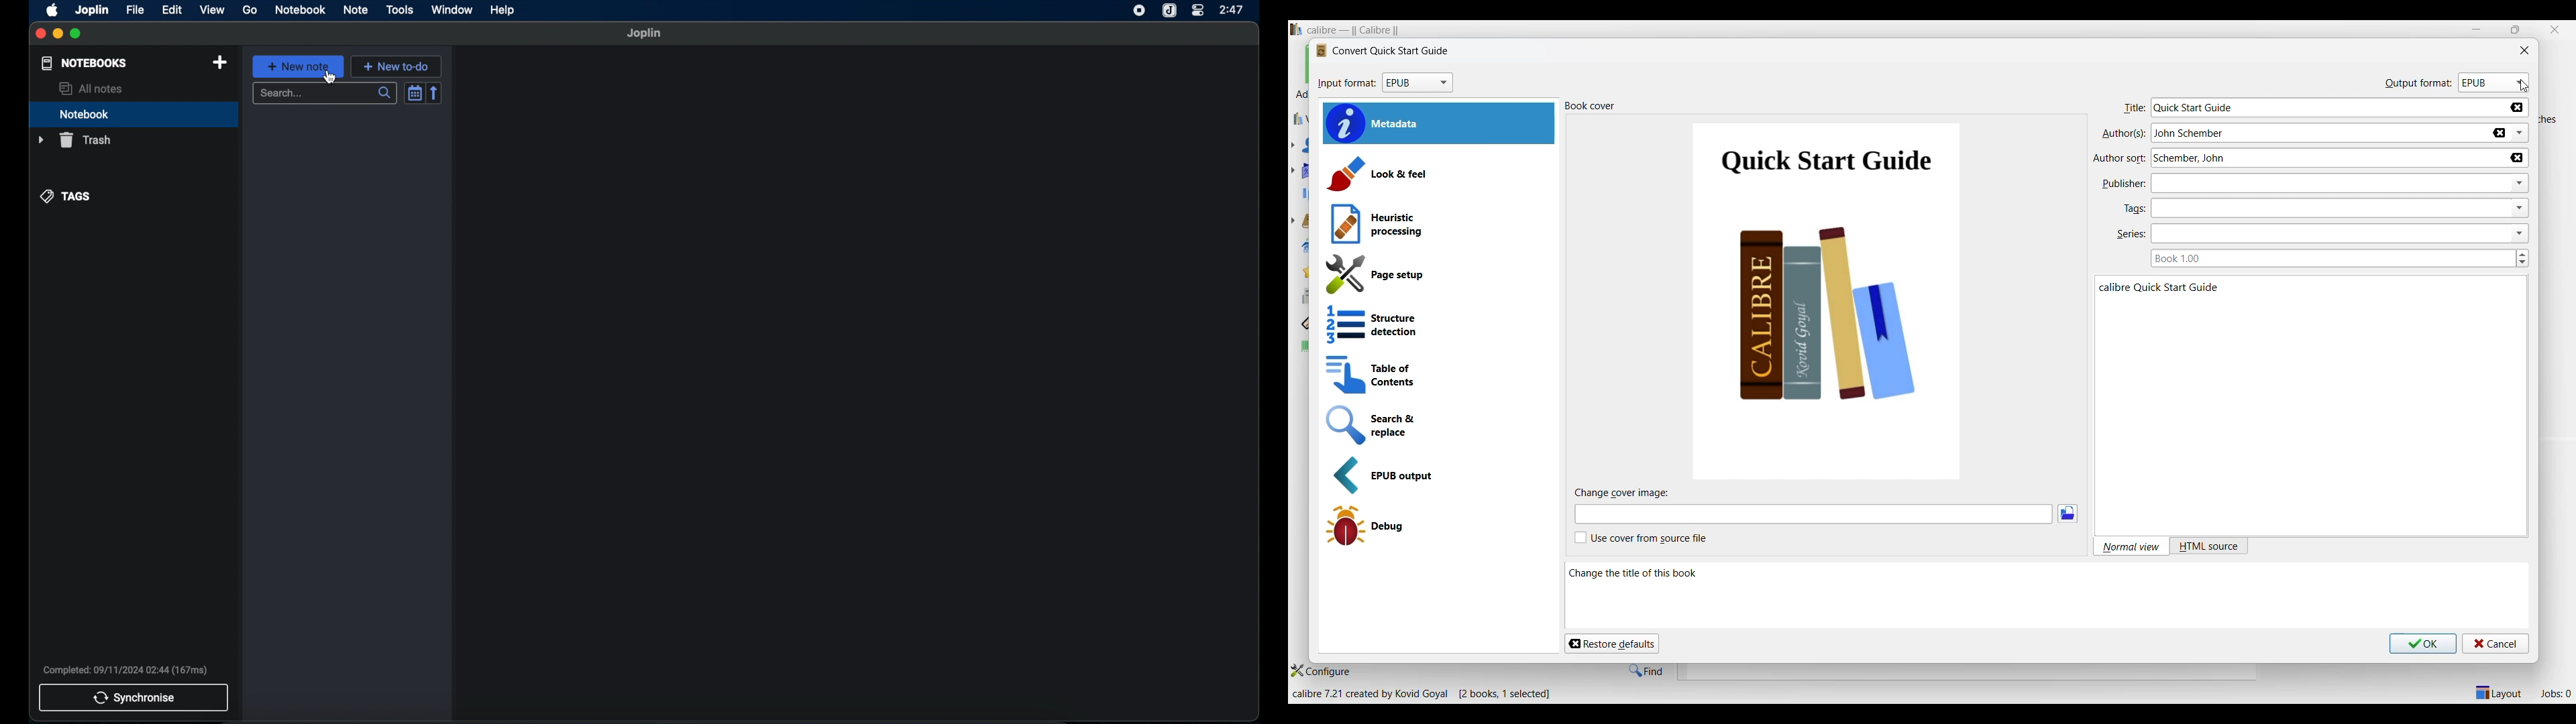 The height and width of the screenshot is (728, 2576). I want to click on Jobs, so click(2555, 694).